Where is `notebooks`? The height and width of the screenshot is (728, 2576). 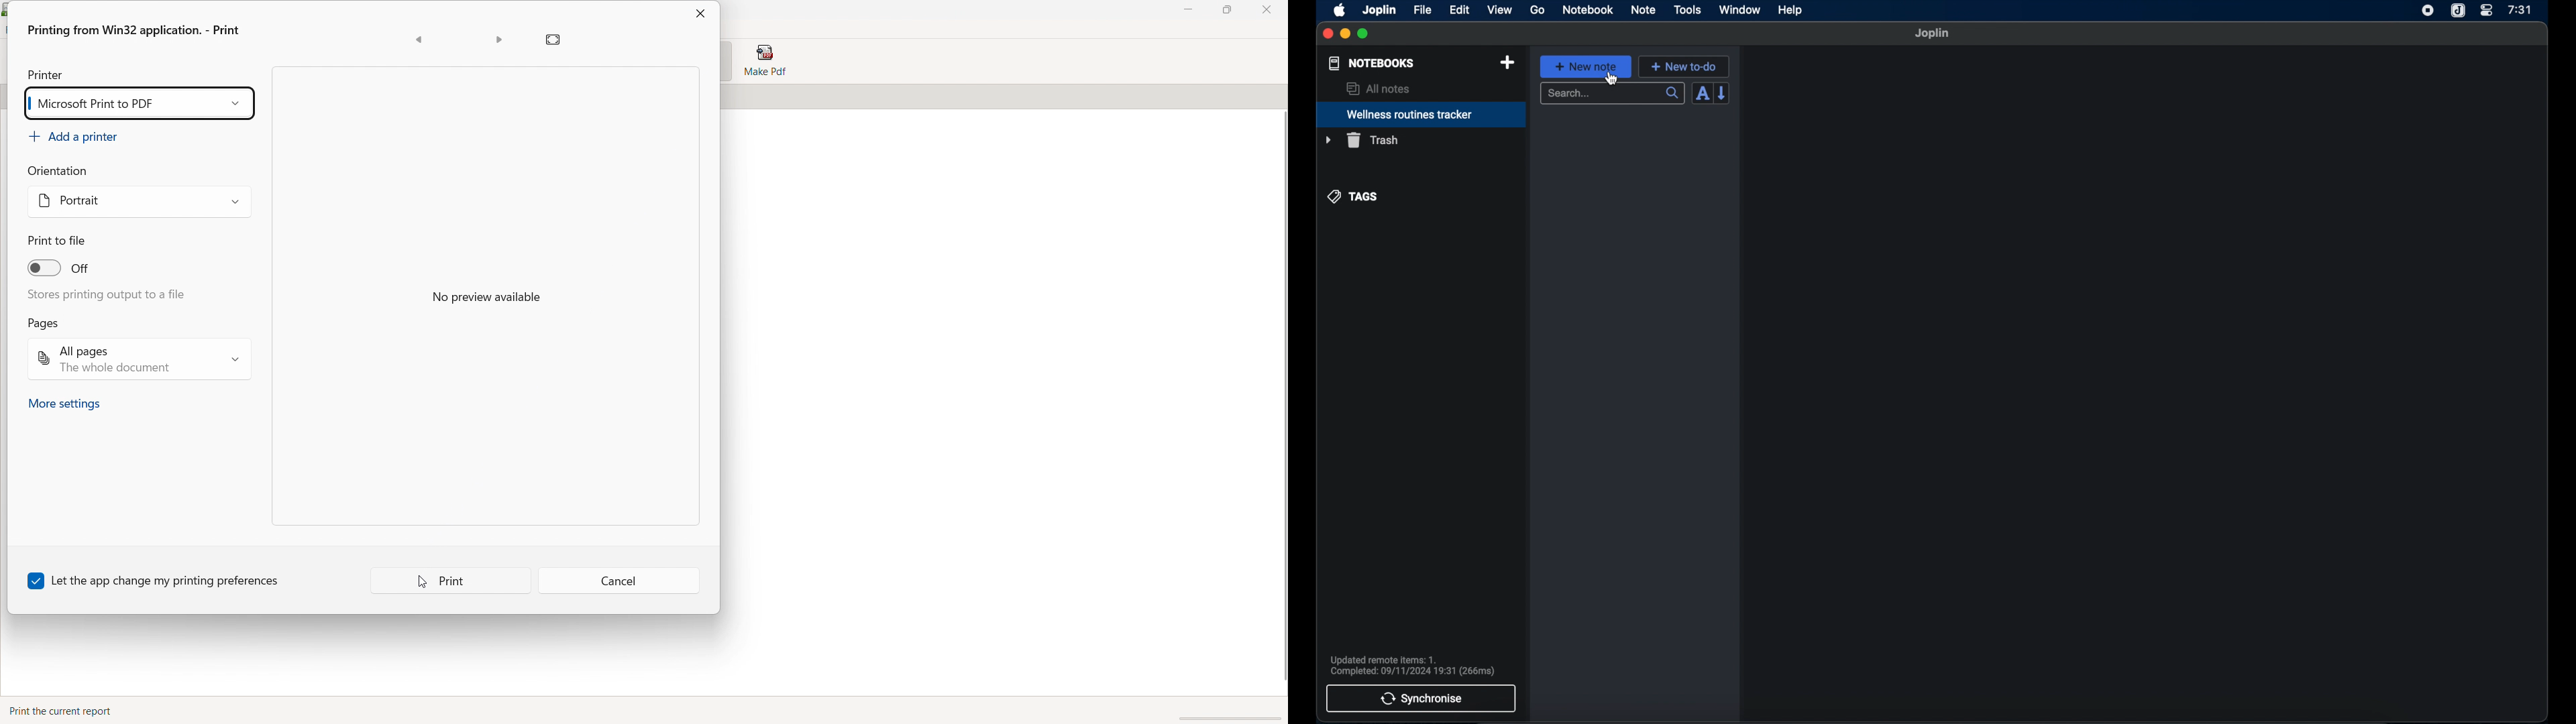 notebooks is located at coordinates (1372, 63).